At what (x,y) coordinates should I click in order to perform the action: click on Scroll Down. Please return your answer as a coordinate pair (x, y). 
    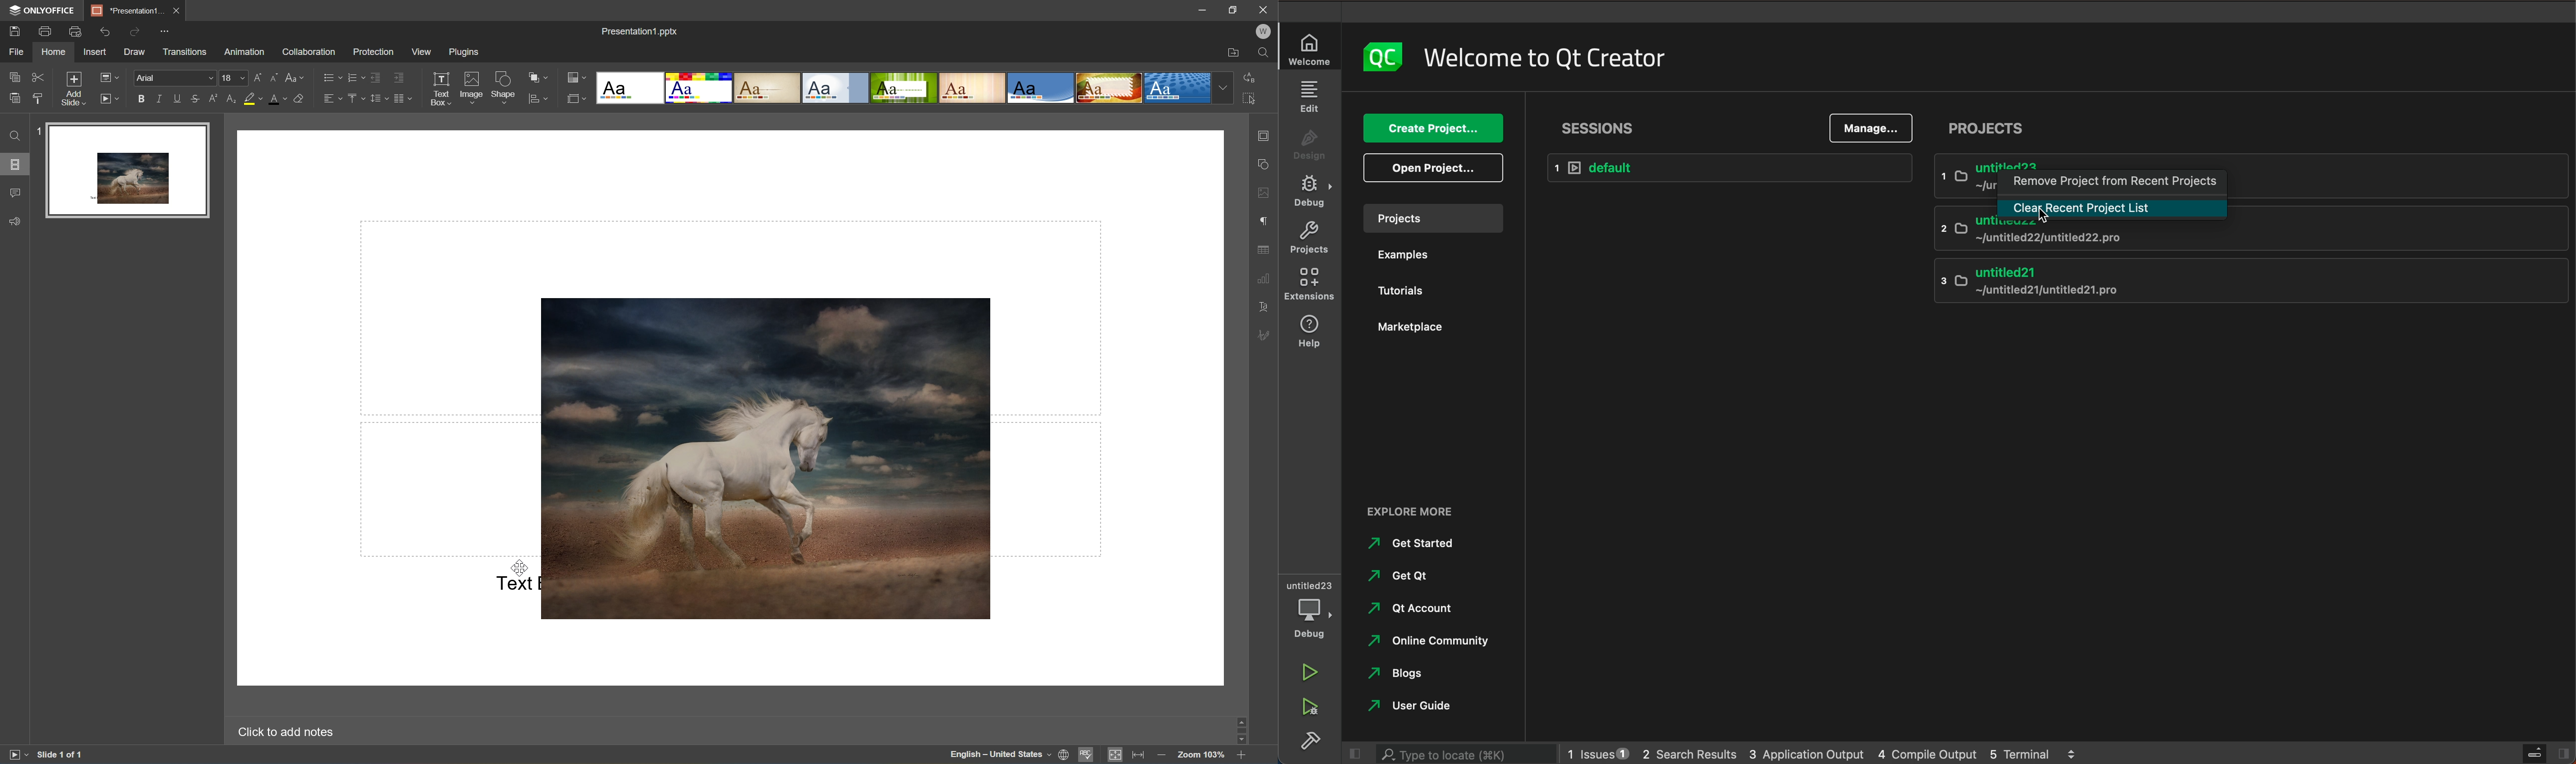
    Looking at the image, I should click on (1242, 739).